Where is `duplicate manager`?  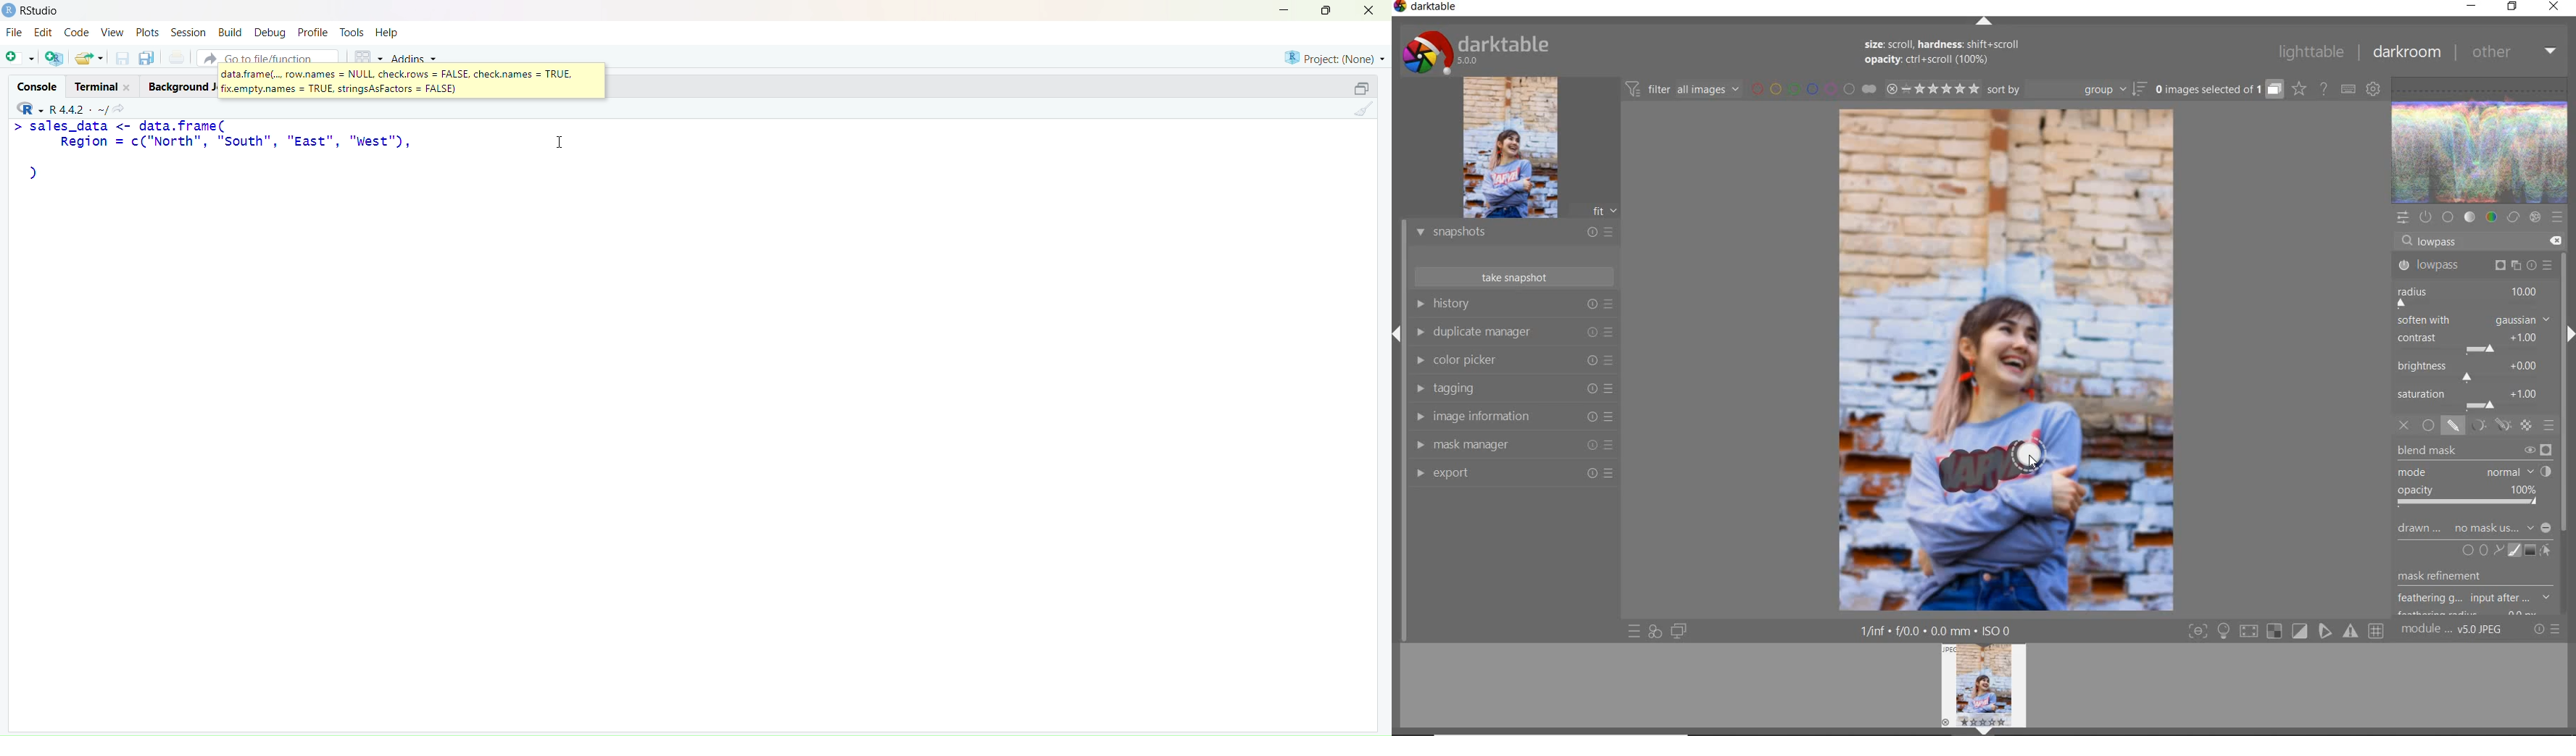 duplicate manager is located at coordinates (1516, 333).